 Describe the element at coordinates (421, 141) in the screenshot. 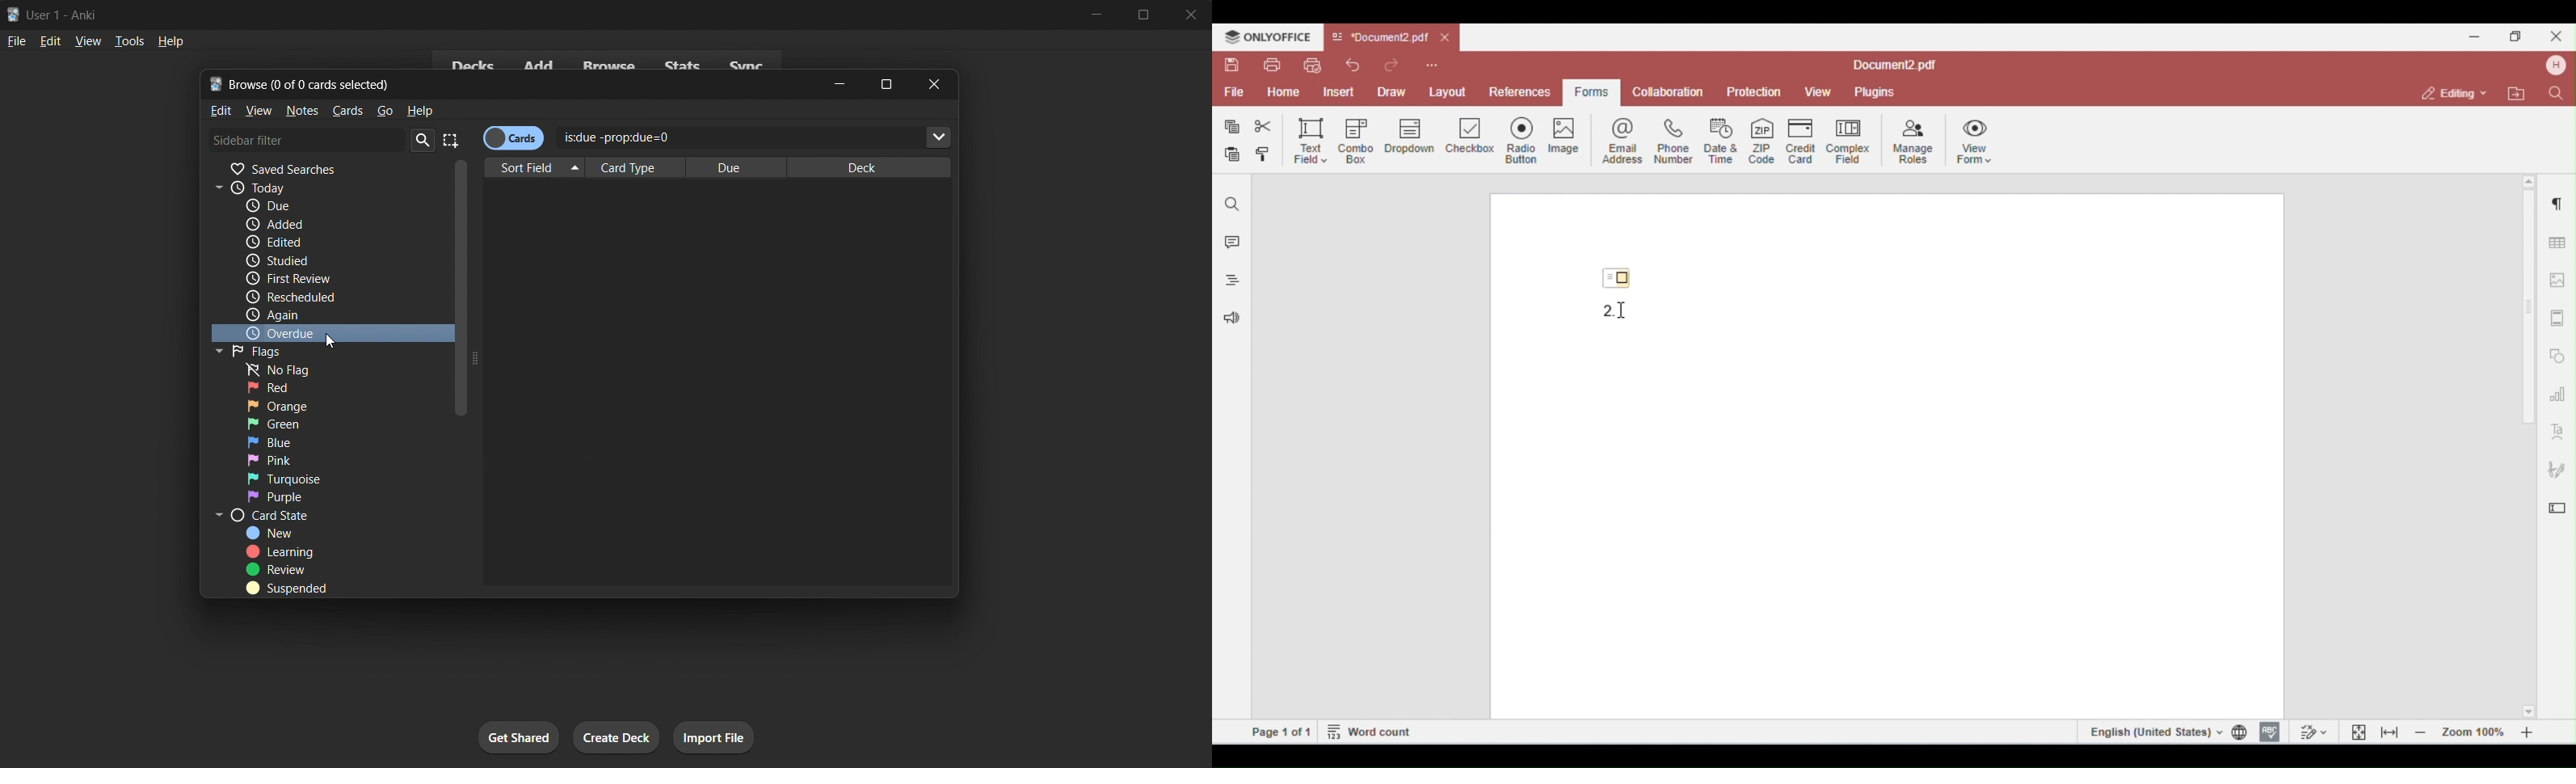

I see `search` at that location.